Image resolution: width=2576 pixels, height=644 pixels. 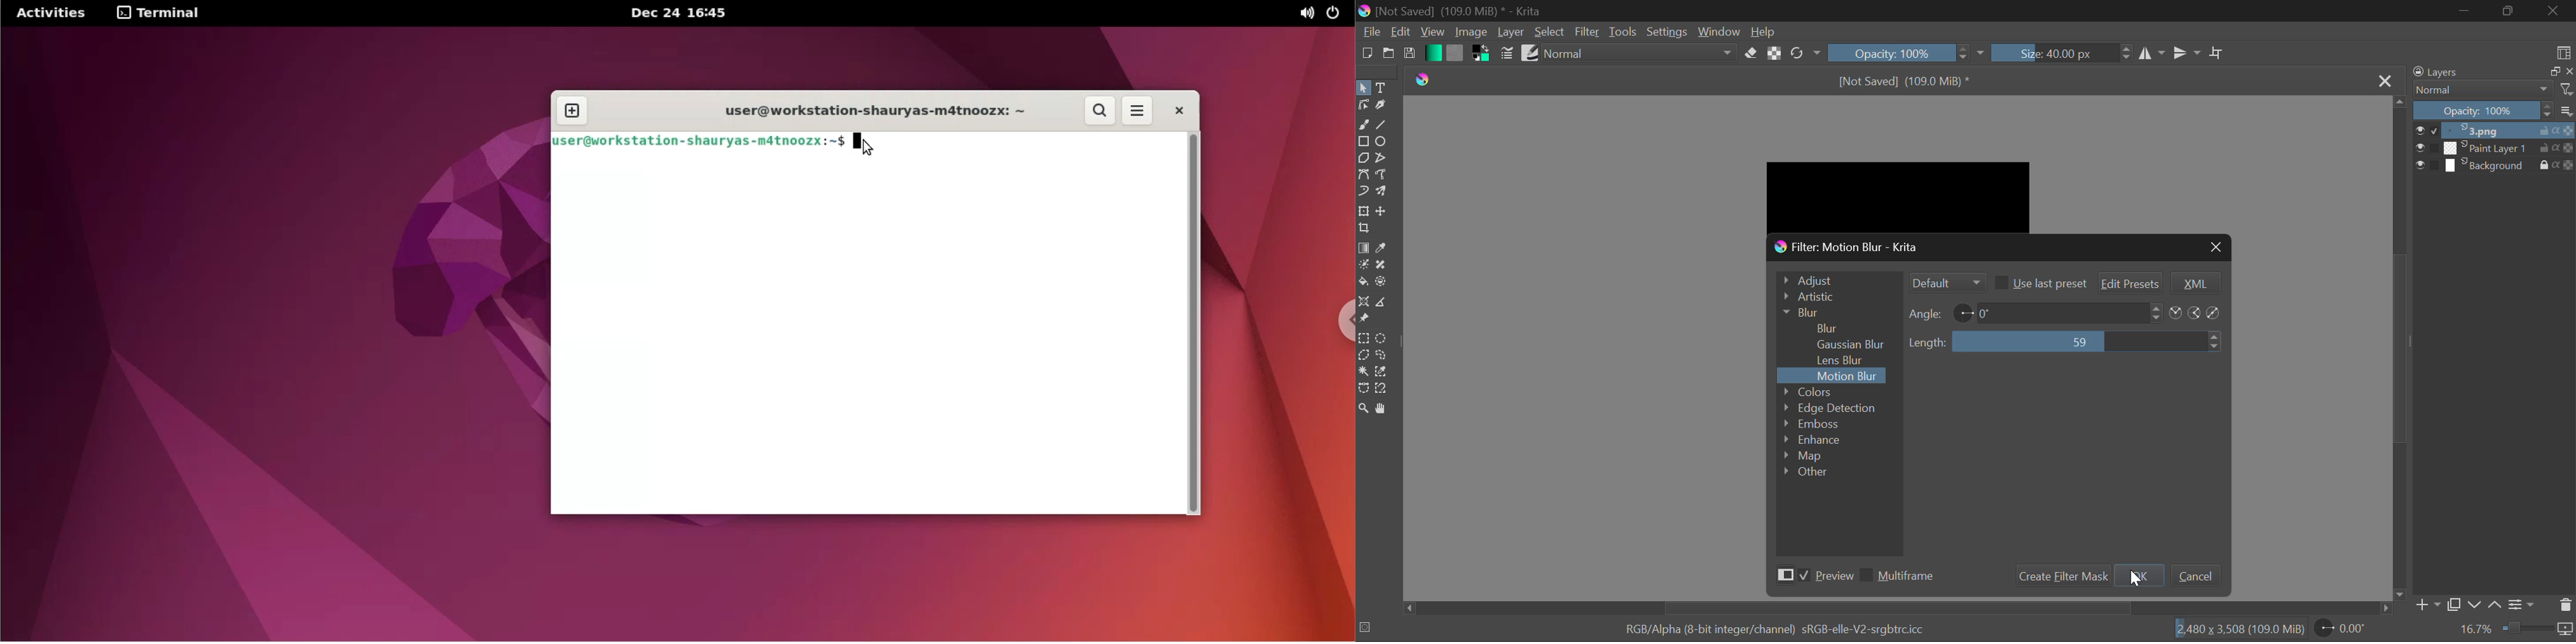 I want to click on Paint Layer 1, so click(x=2496, y=148).